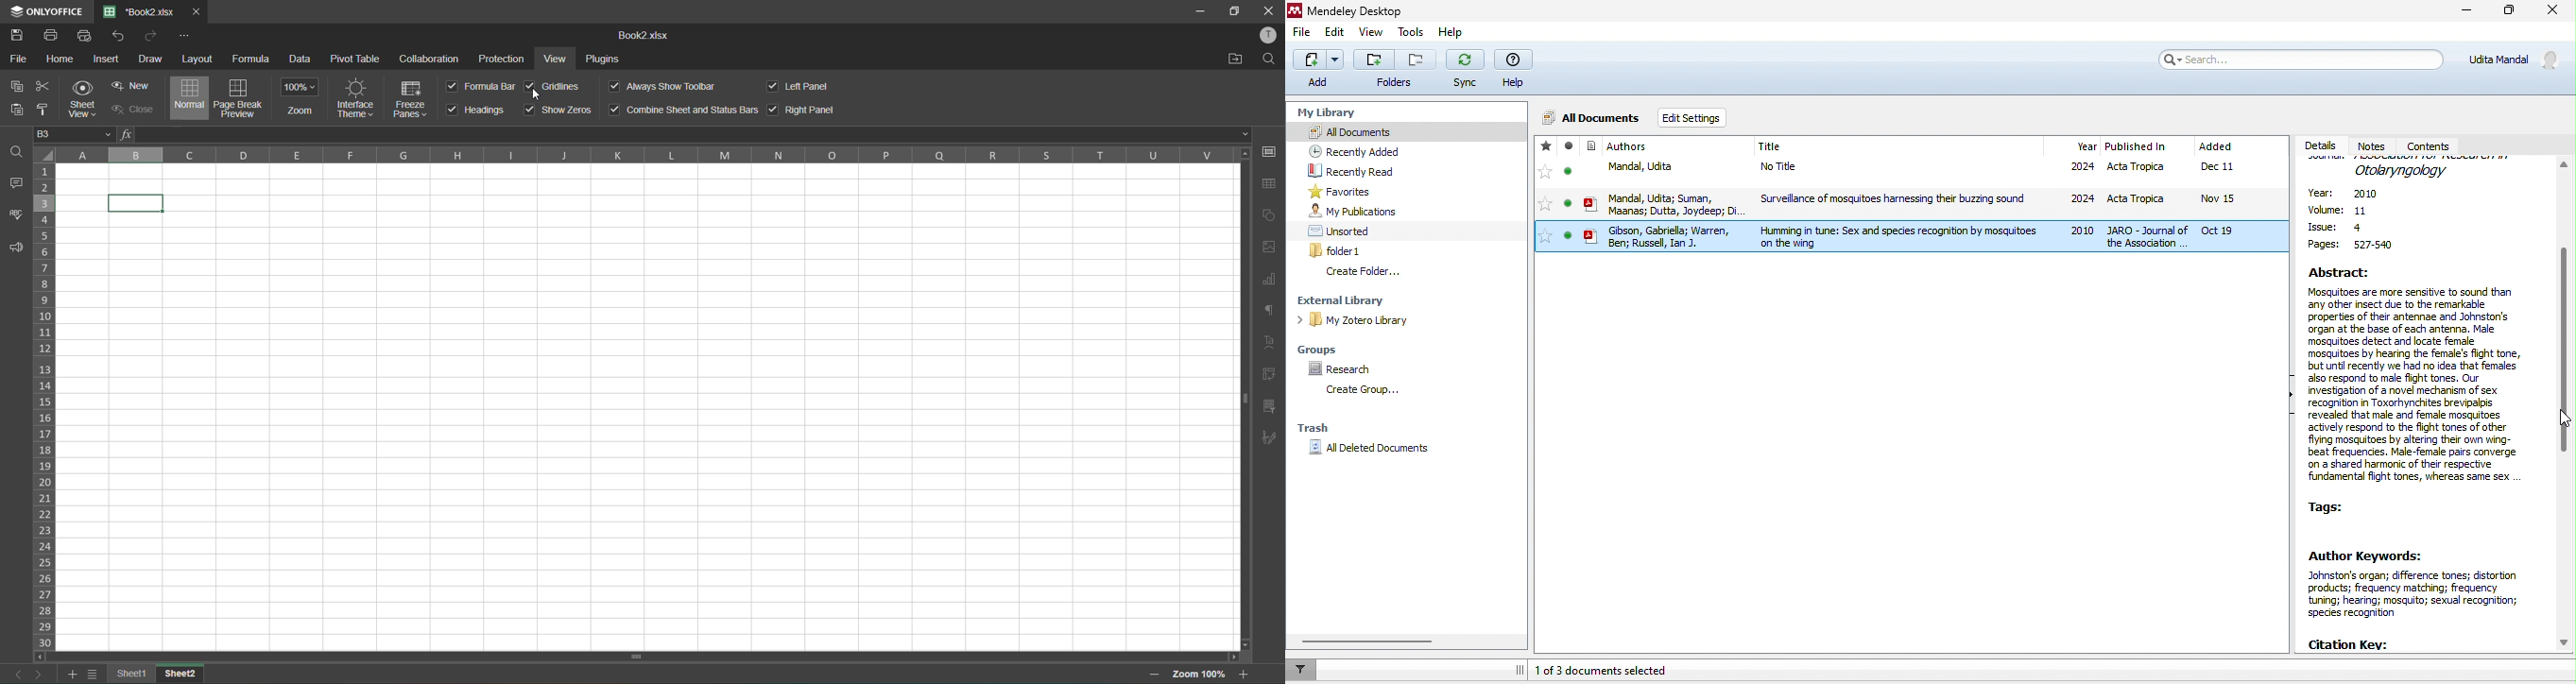 The width and height of the screenshot is (2576, 700). Describe the element at coordinates (1363, 12) in the screenshot. I see `Mendeley Desktop` at that location.